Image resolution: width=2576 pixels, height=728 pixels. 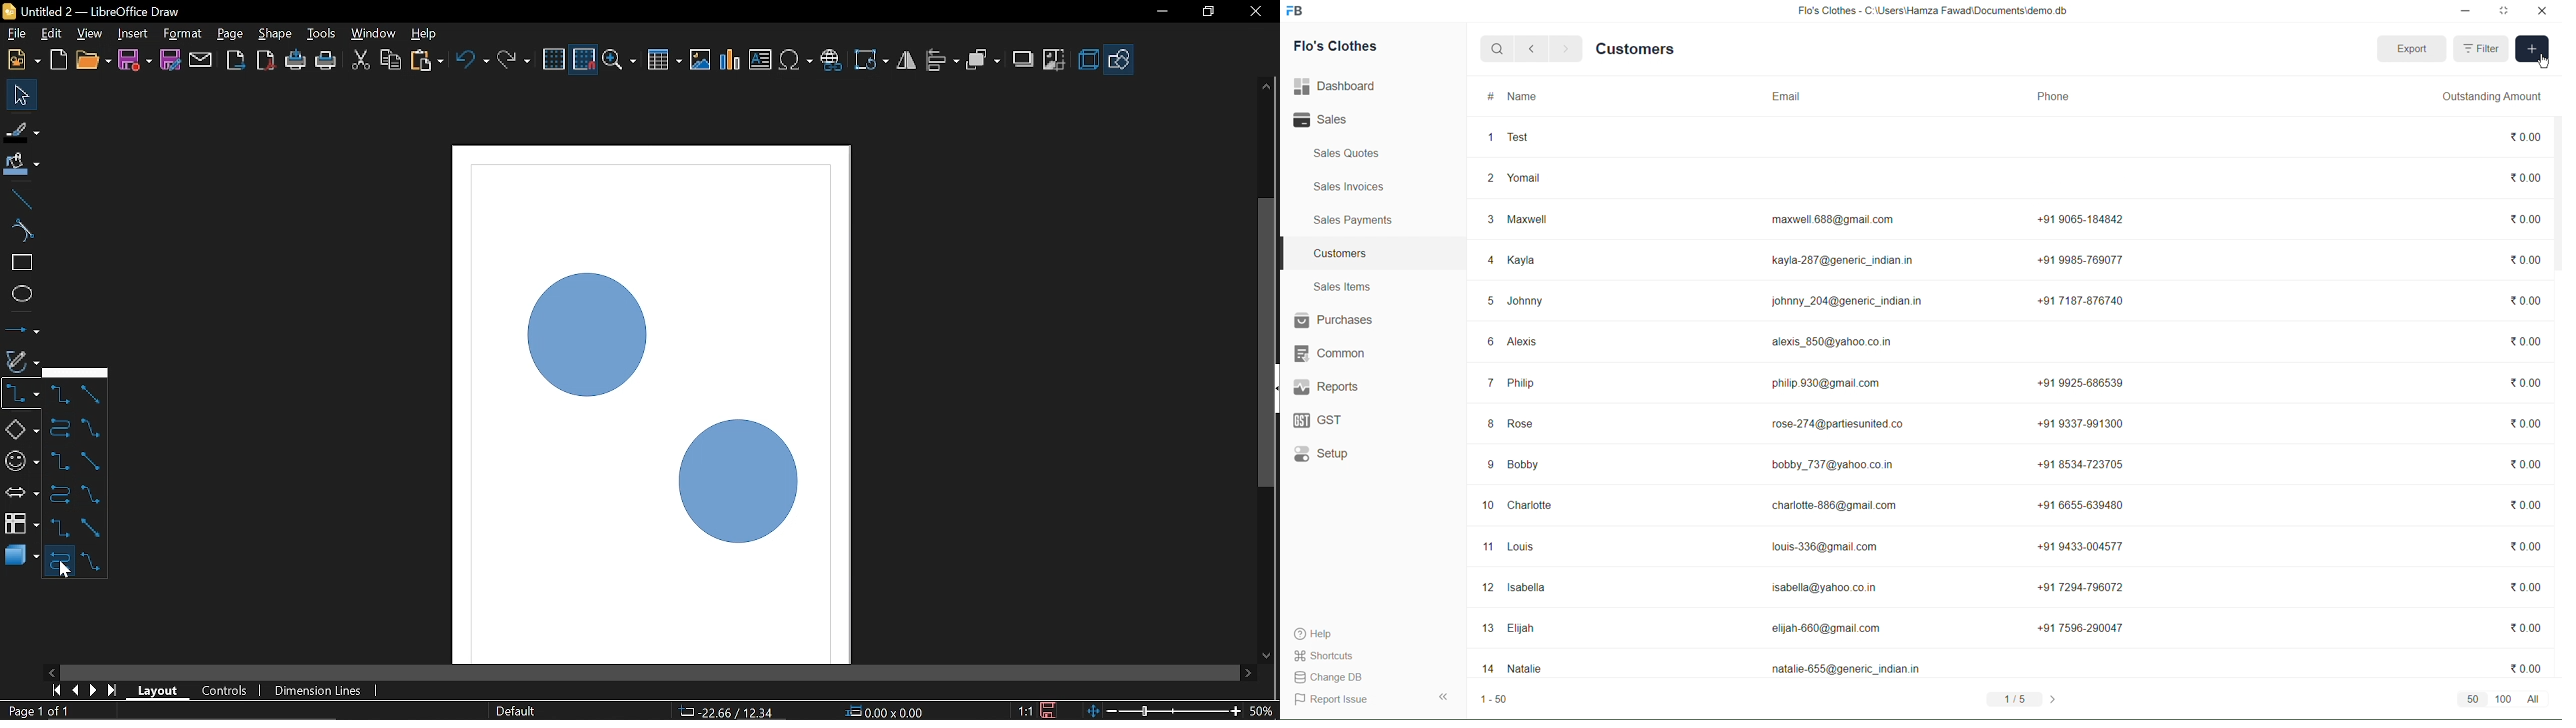 What do you see at coordinates (1206, 14) in the screenshot?
I see `Restore down` at bounding box center [1206, 14].